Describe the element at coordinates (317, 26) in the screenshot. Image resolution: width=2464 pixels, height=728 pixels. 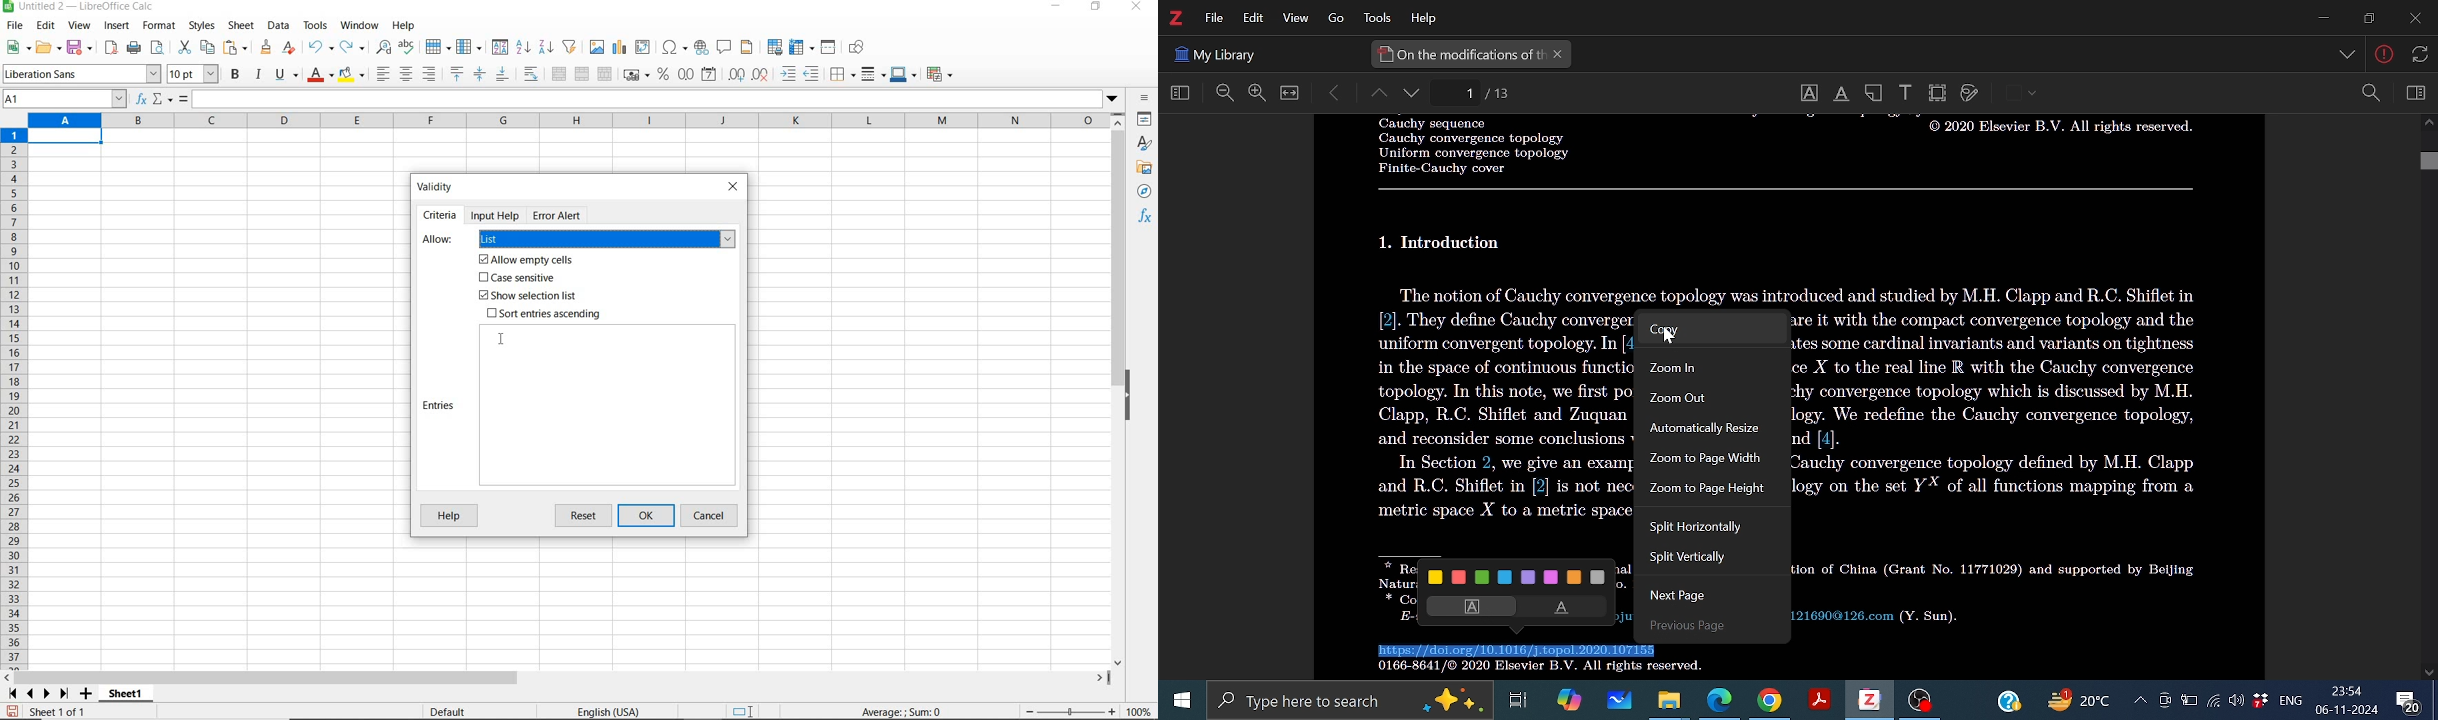
I see `tools` at that location.